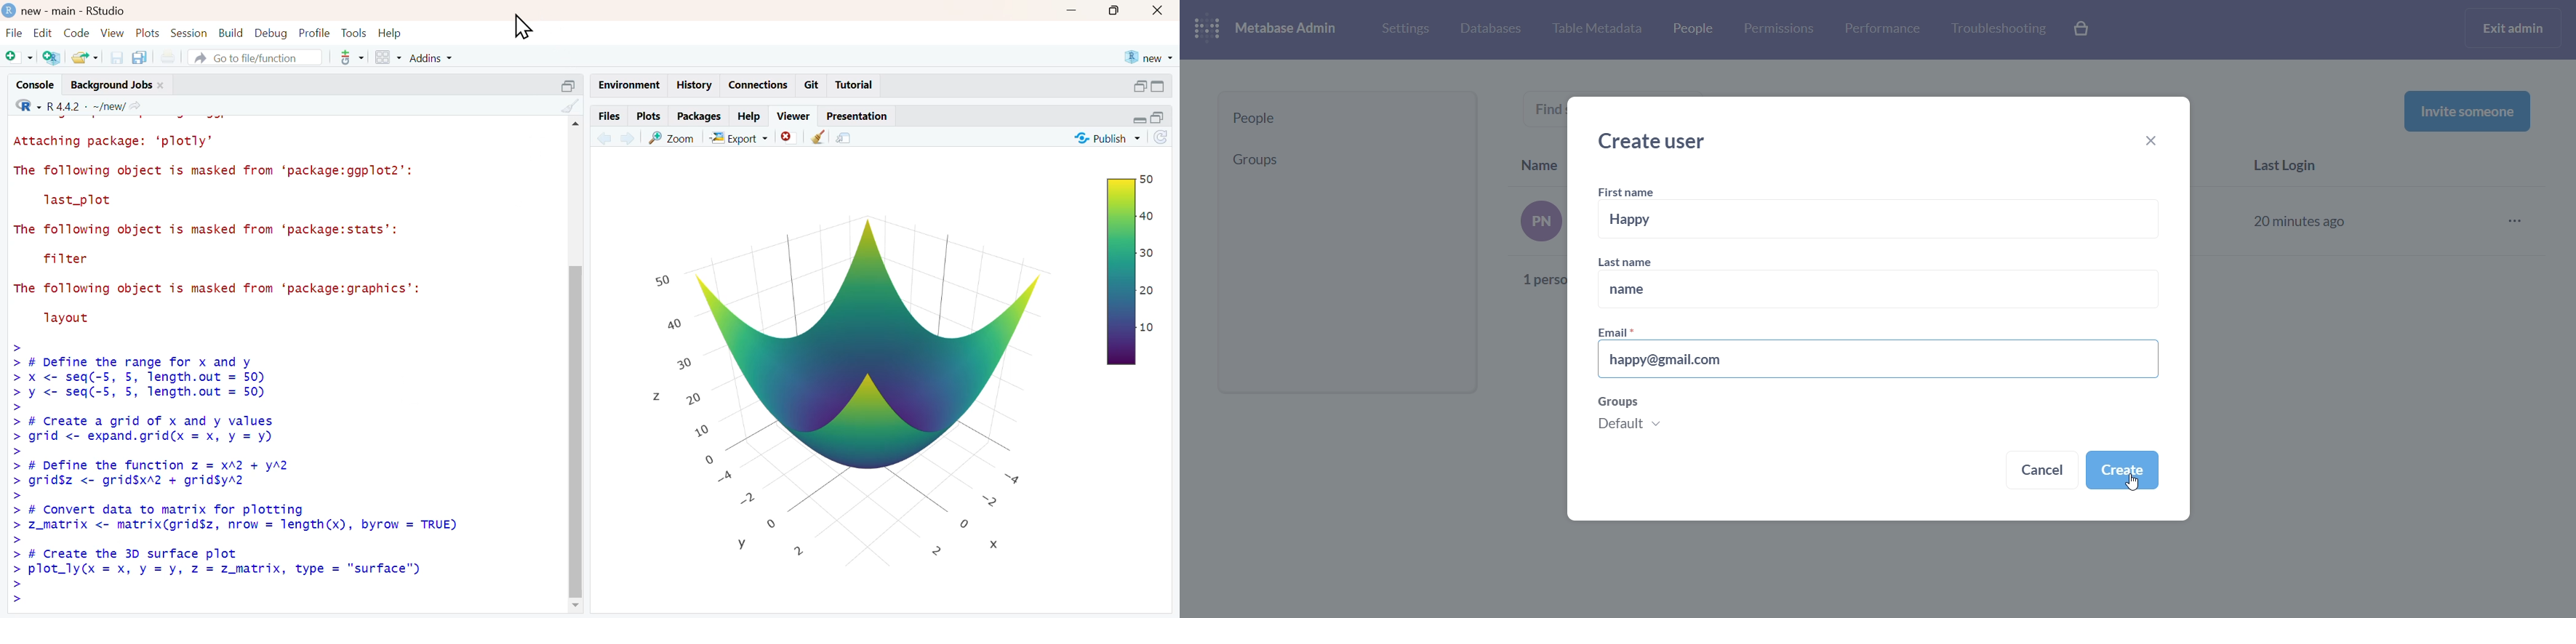  What do you see at coordinates (795, 115) in the screenshot?
I see `viewer` at bounding box center [795, 115].